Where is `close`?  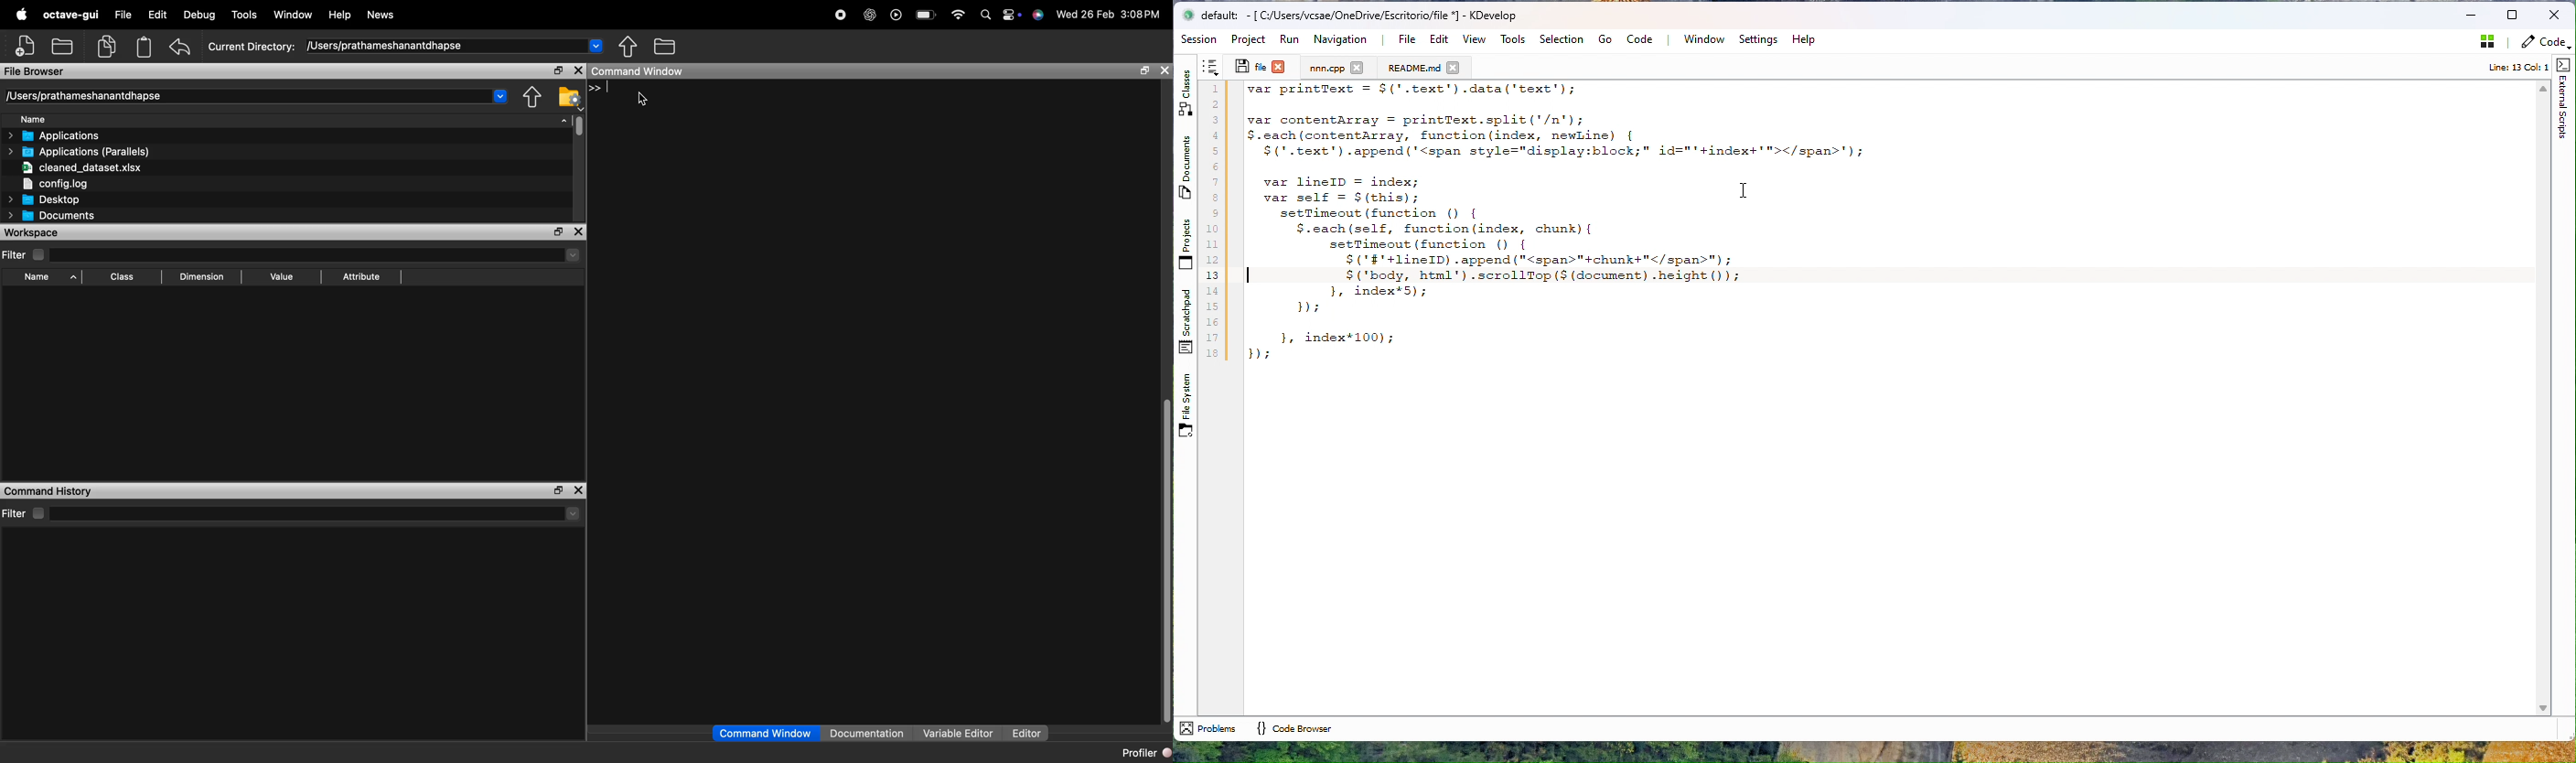
close is located at coordinates (557, 490).